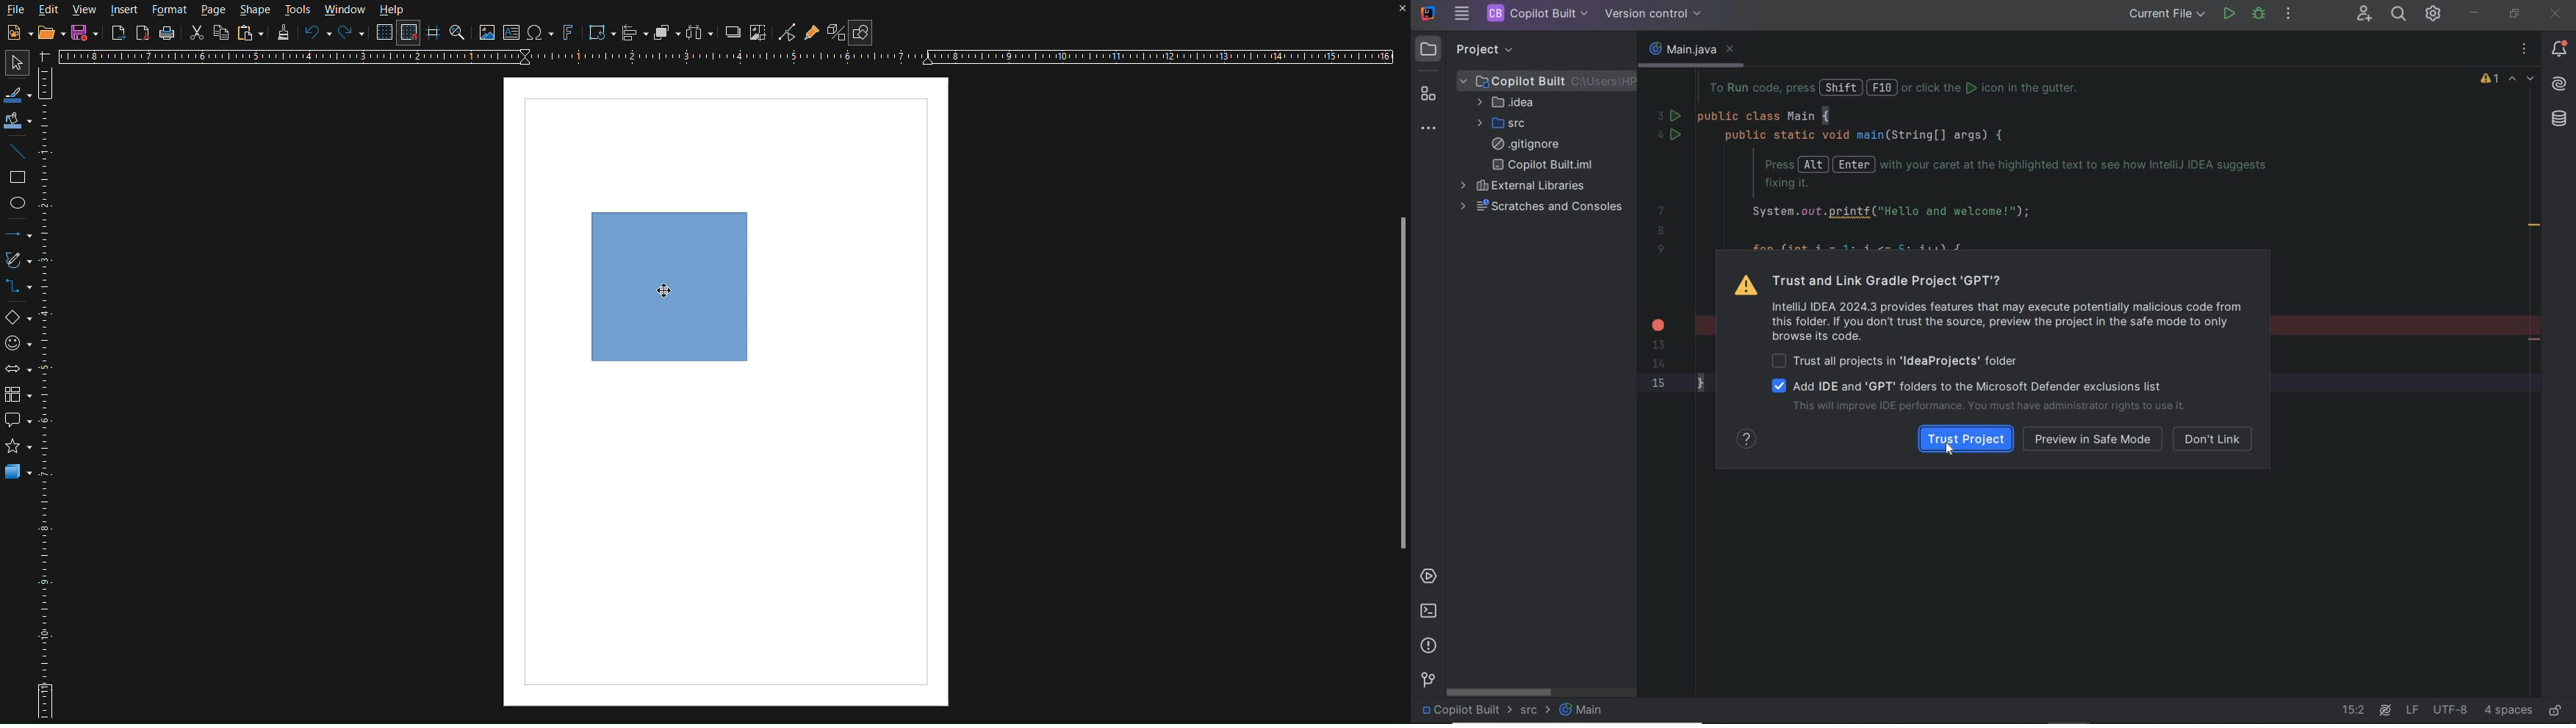 The height and width of the screenshot is (728, 2576). Describe the element at coordinates (351, 34) in the screenshot. I see `Redo` at that location.